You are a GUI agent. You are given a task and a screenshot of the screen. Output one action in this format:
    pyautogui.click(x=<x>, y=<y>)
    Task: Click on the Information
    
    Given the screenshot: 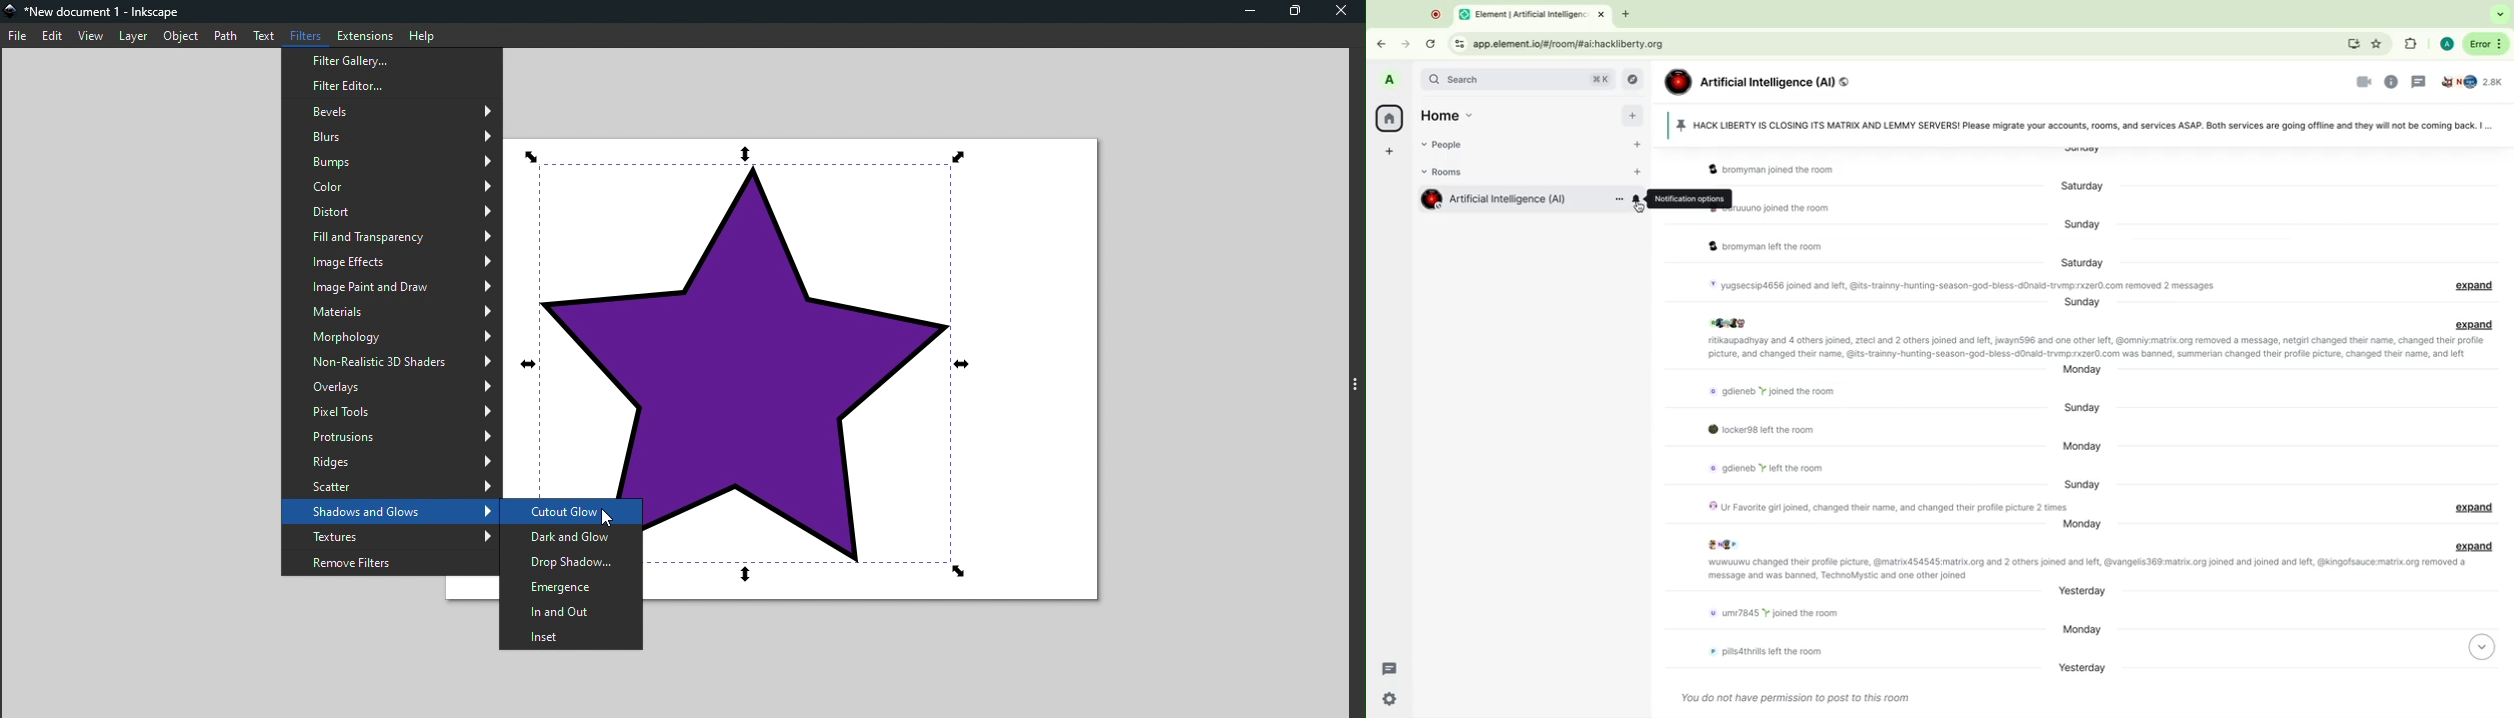 What is the action you would take?
    pyautogui.click(x=2393, y=82)
    